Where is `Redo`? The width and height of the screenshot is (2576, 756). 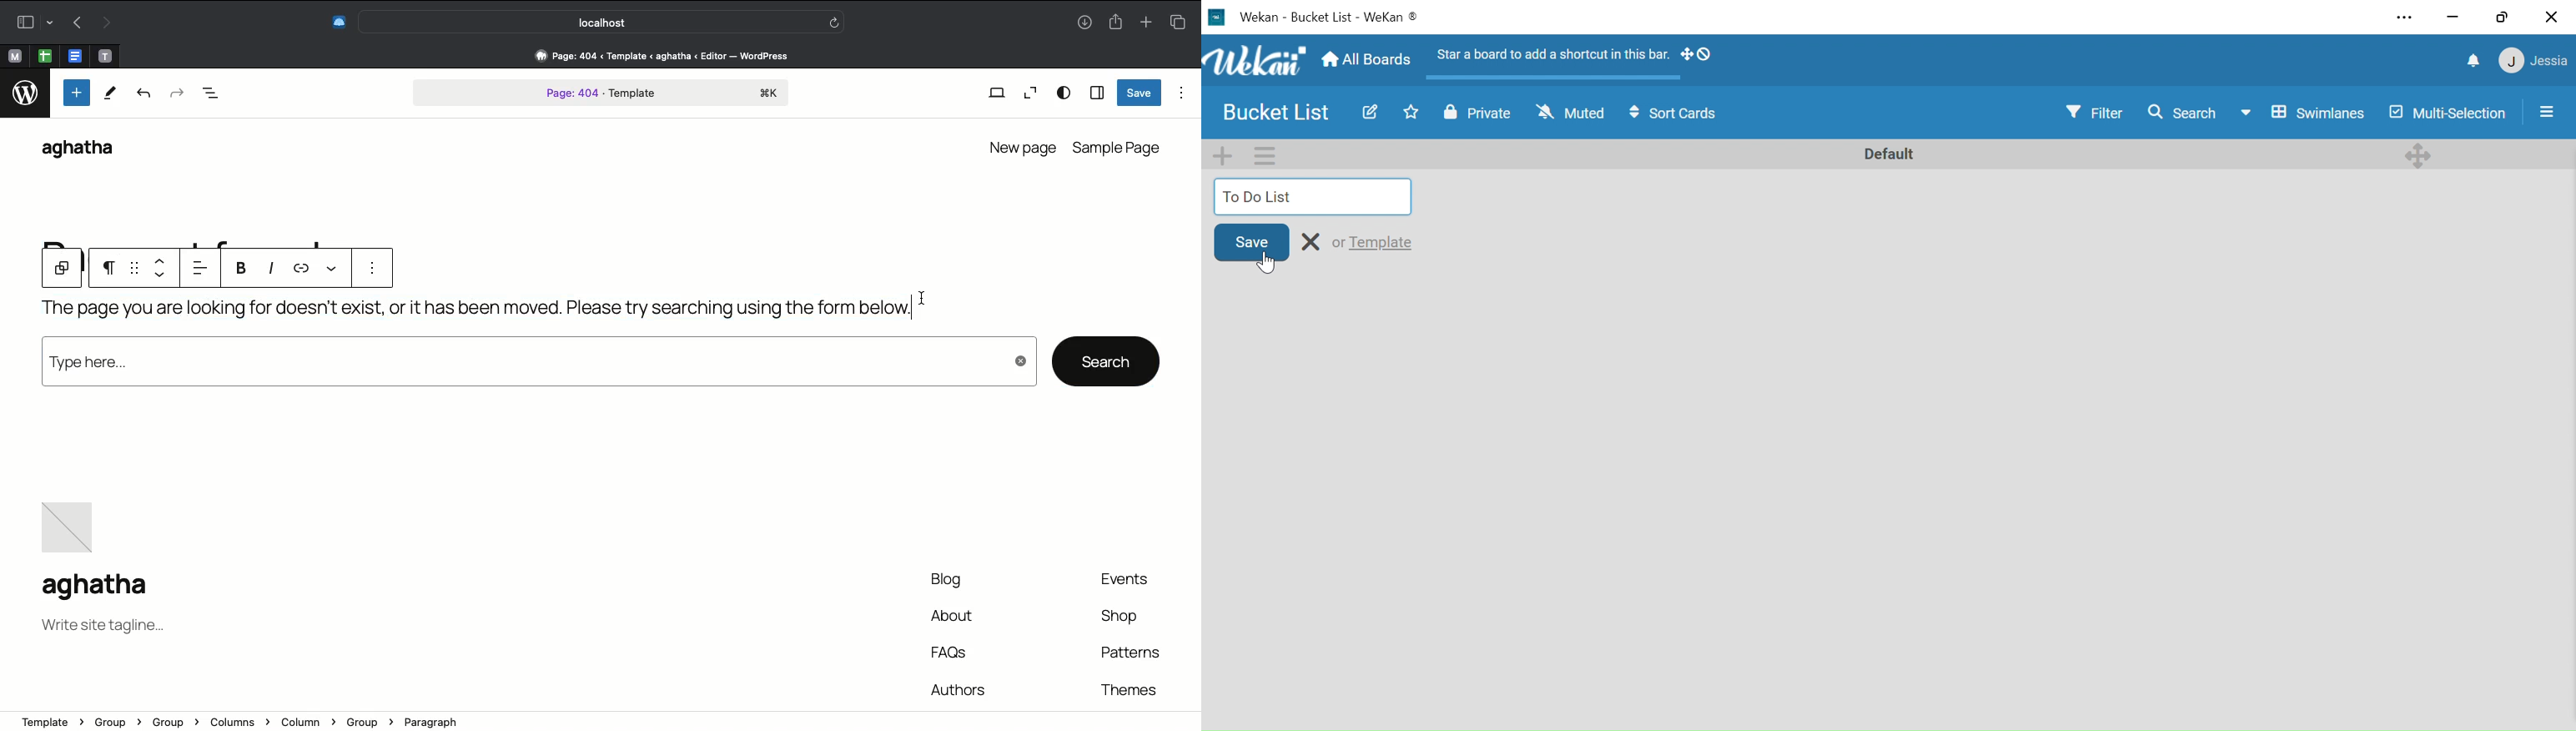 Redo is located at coordinates (104, 23).